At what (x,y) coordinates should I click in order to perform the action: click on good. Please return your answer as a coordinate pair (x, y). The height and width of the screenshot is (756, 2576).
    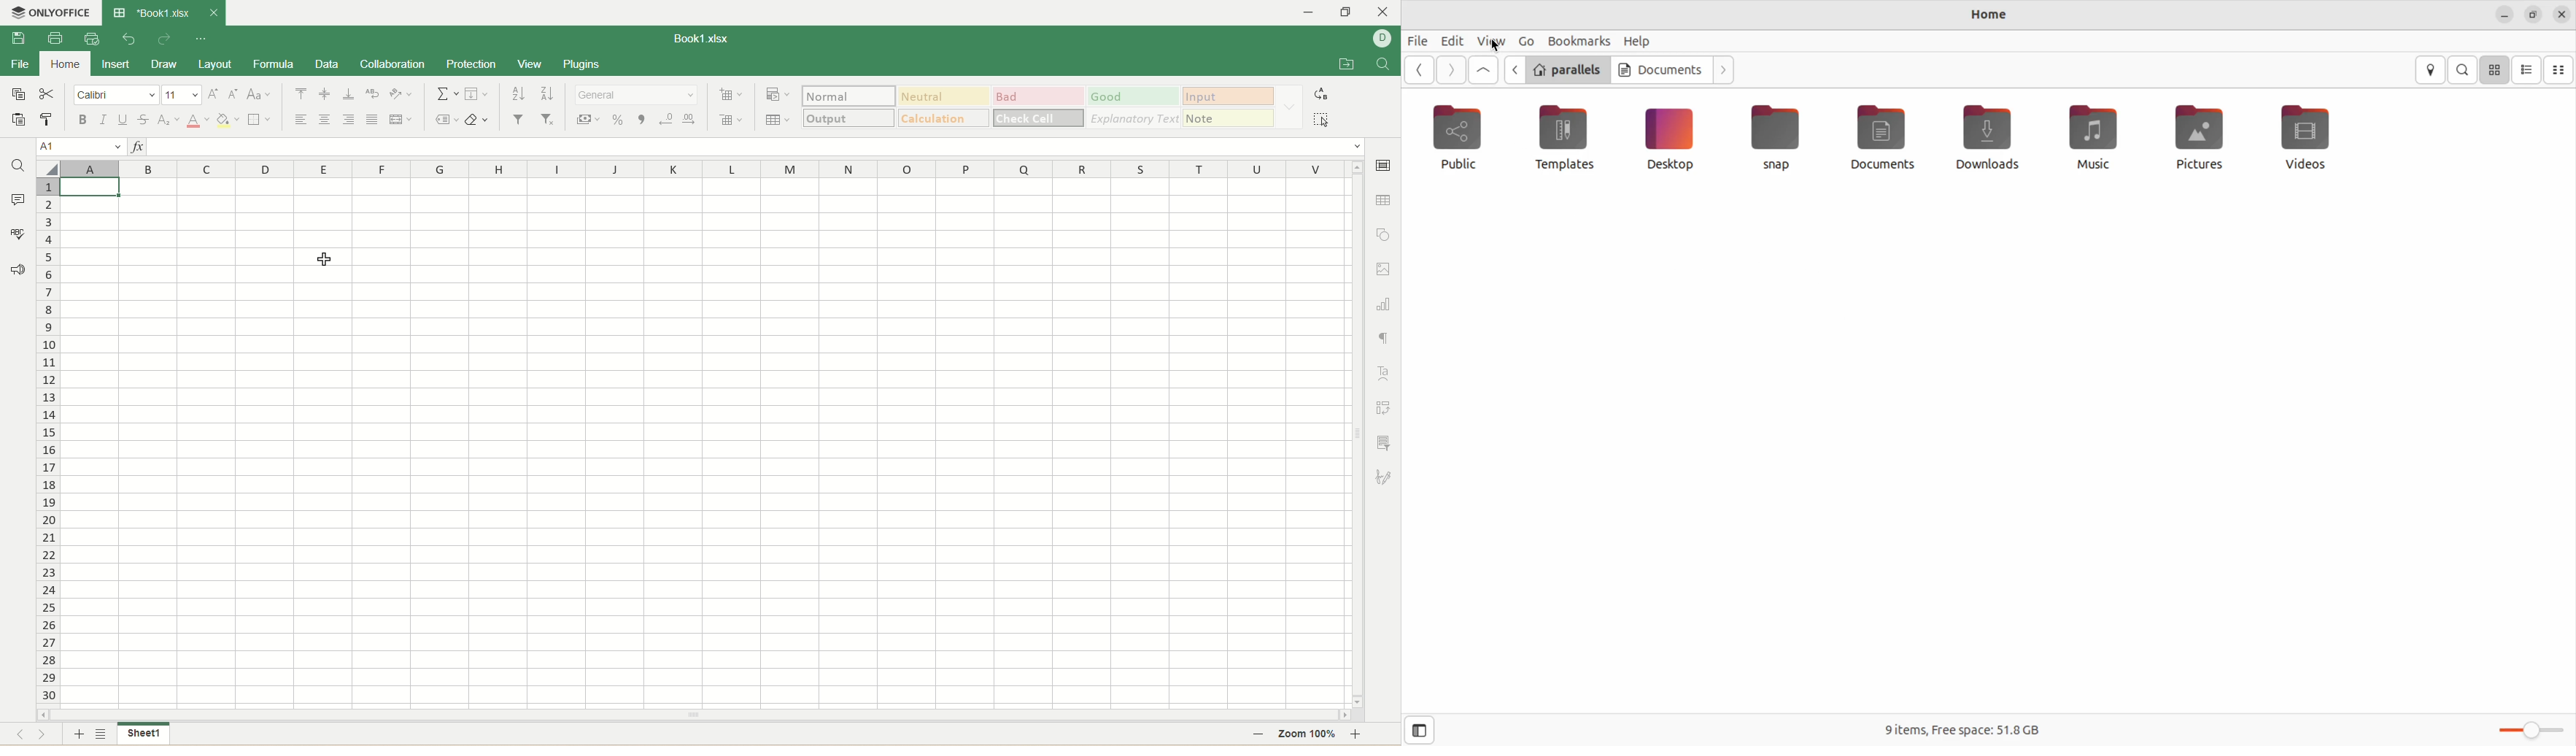
    Looking at the image, I should click on (1132, 97).